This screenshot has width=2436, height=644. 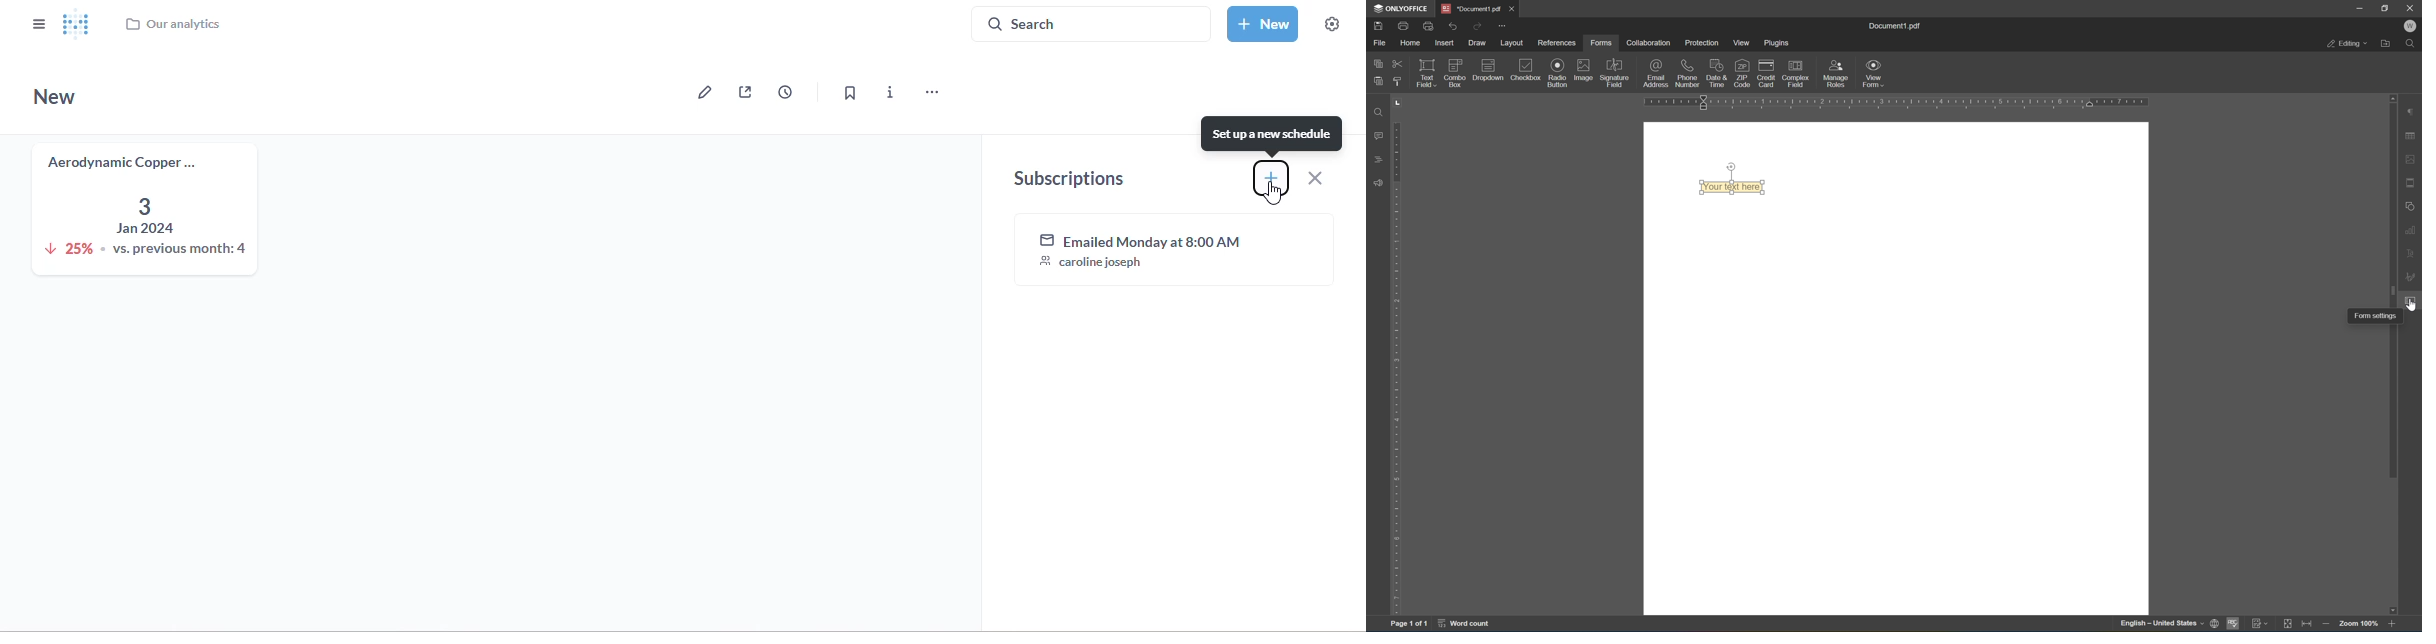 What do you see at coordinates (1270, 177) in the screenshot?
I see `set up a new schedule` at bounding box center [1270, 177].